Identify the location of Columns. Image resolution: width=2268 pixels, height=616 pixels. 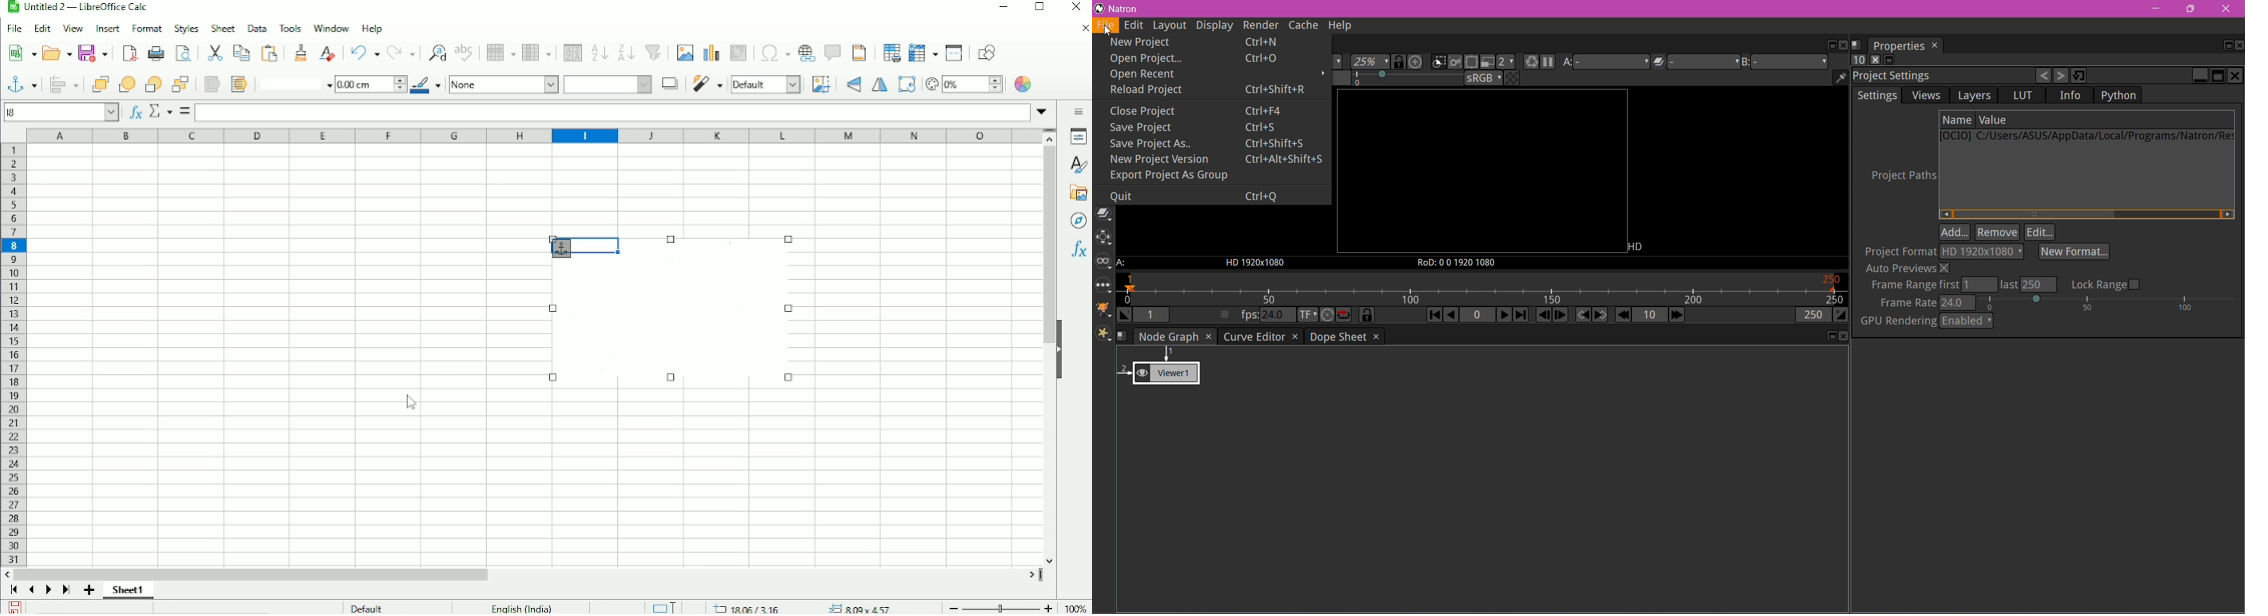
(539, 53).